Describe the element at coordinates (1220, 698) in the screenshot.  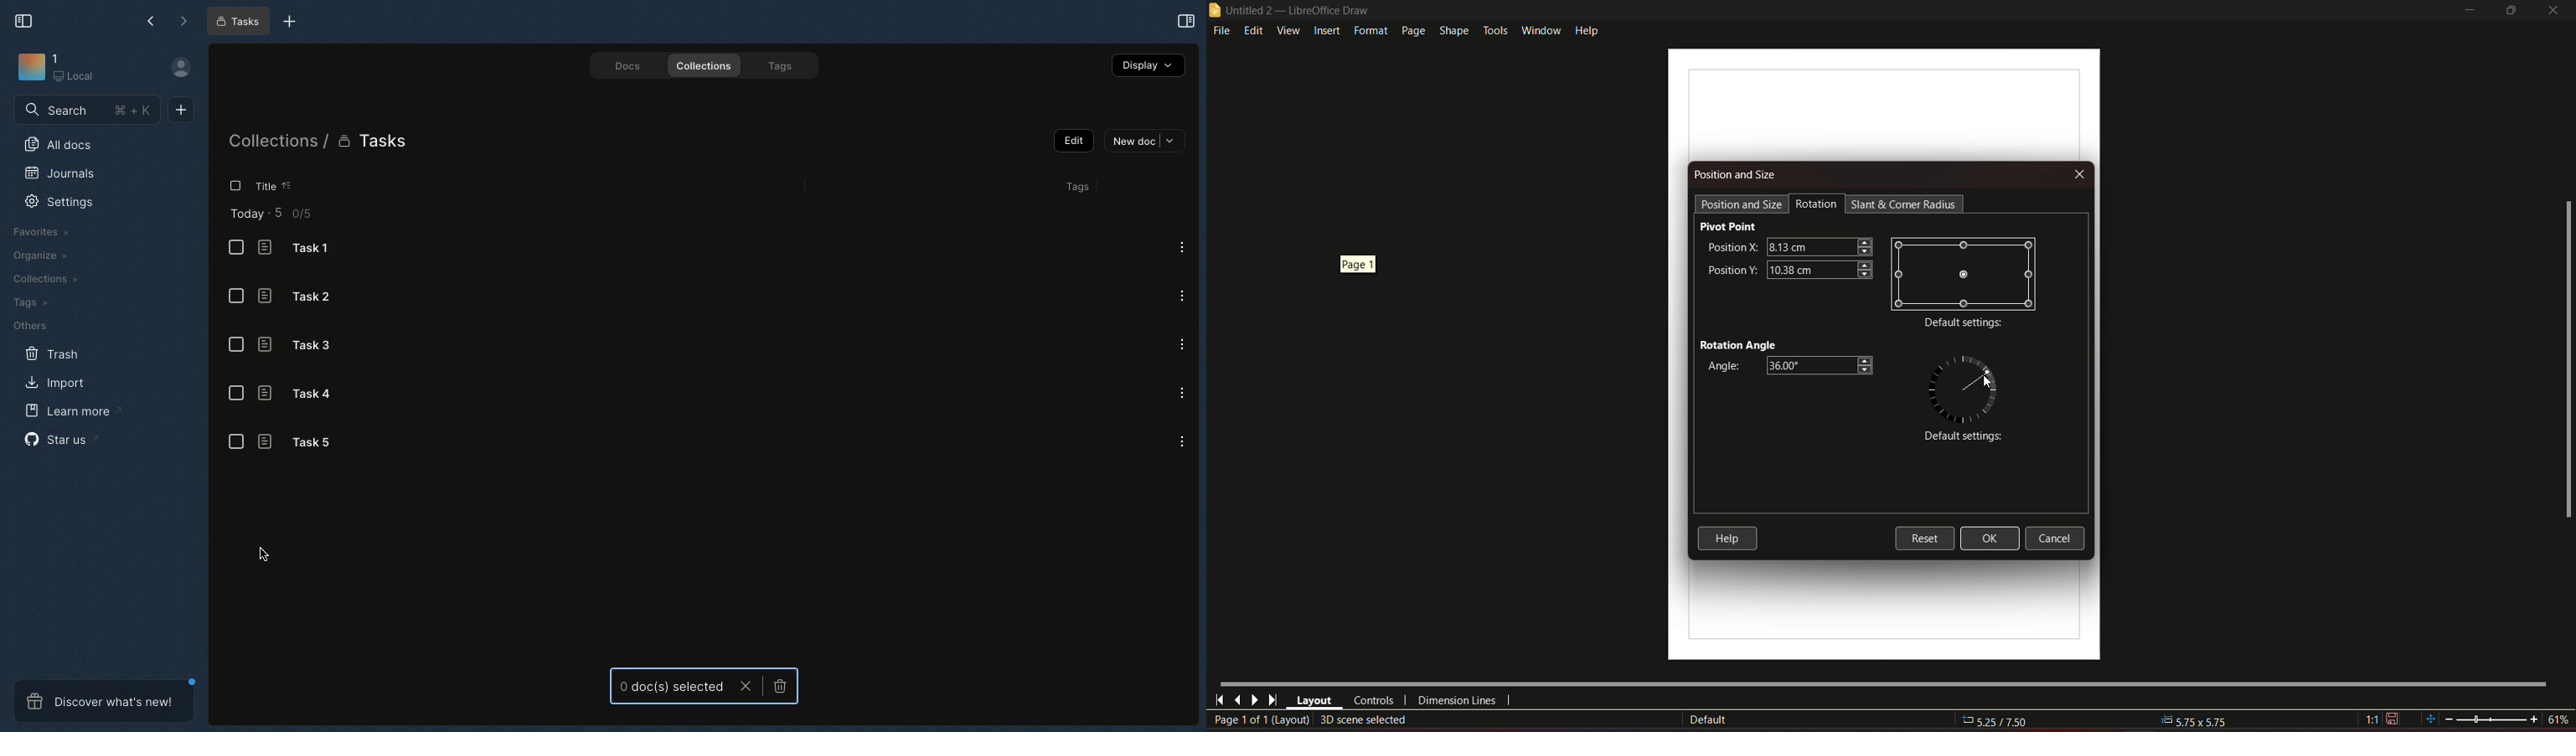
I see `first page` at that location.